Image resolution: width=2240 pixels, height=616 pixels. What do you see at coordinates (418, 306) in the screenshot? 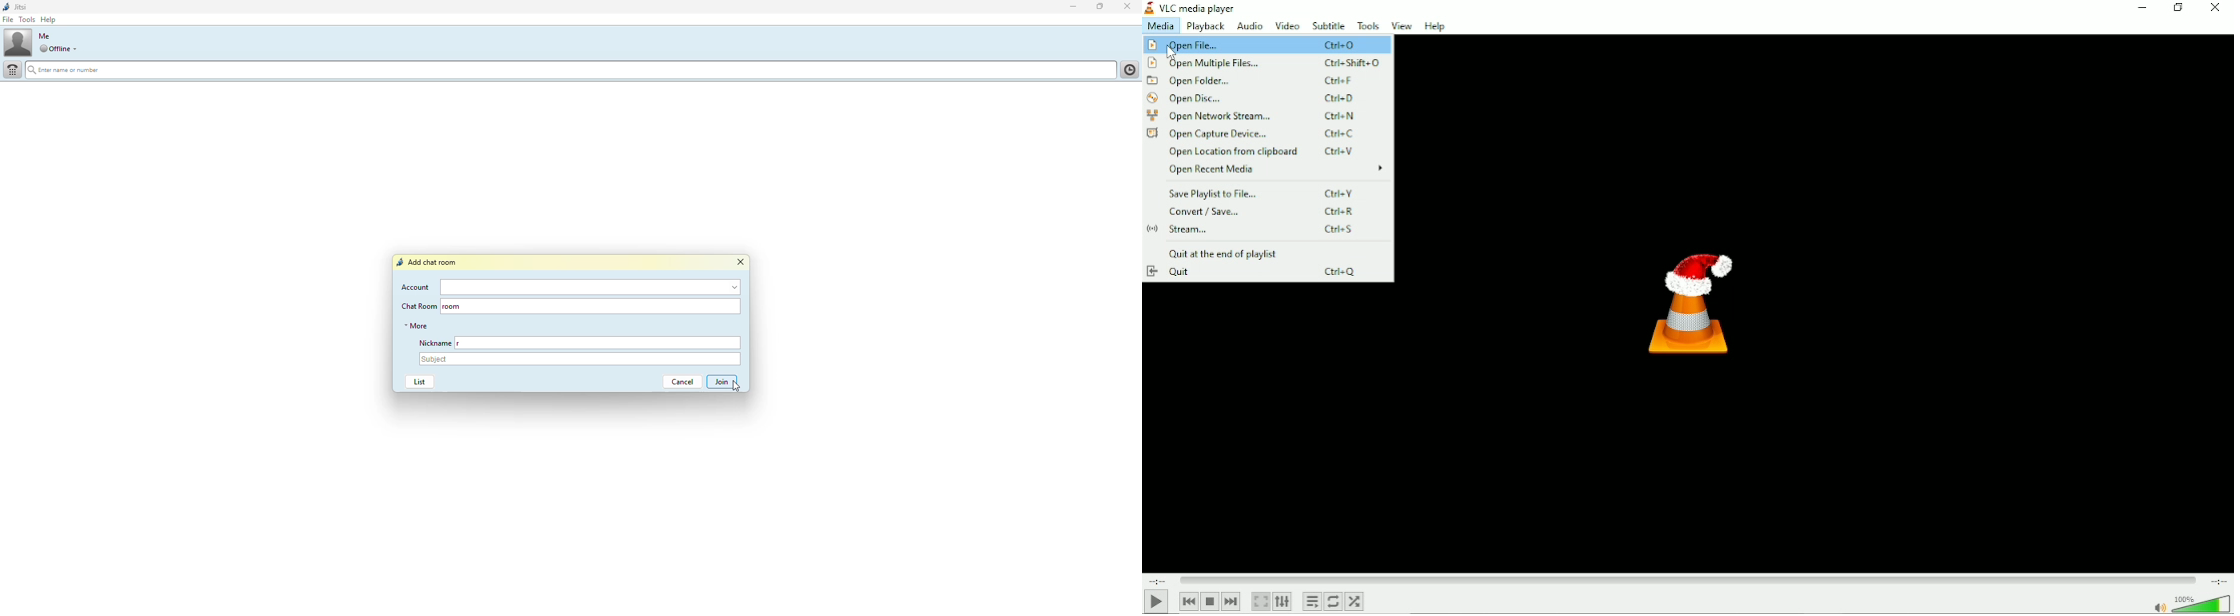
I see `chat room` at bounding box center [418, 306].